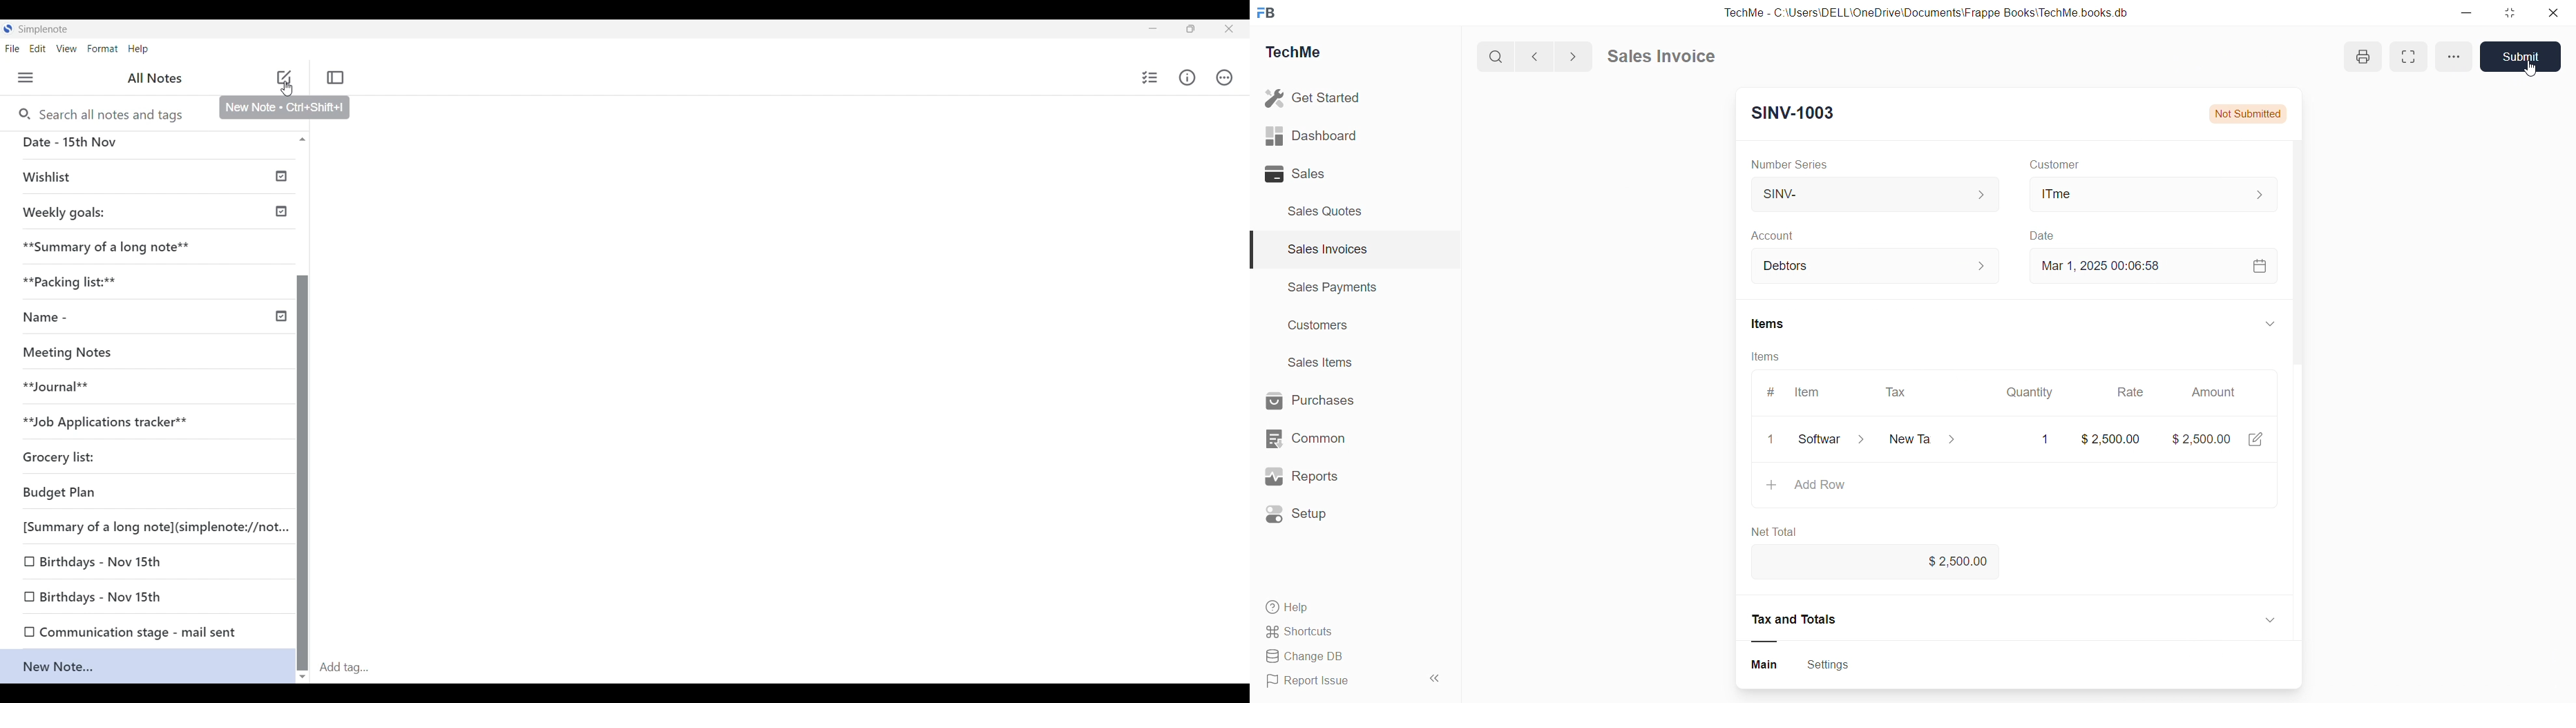  Describe the element at coordinates (1874, 270) in the screenshot. I see `Debtors >` at that location.